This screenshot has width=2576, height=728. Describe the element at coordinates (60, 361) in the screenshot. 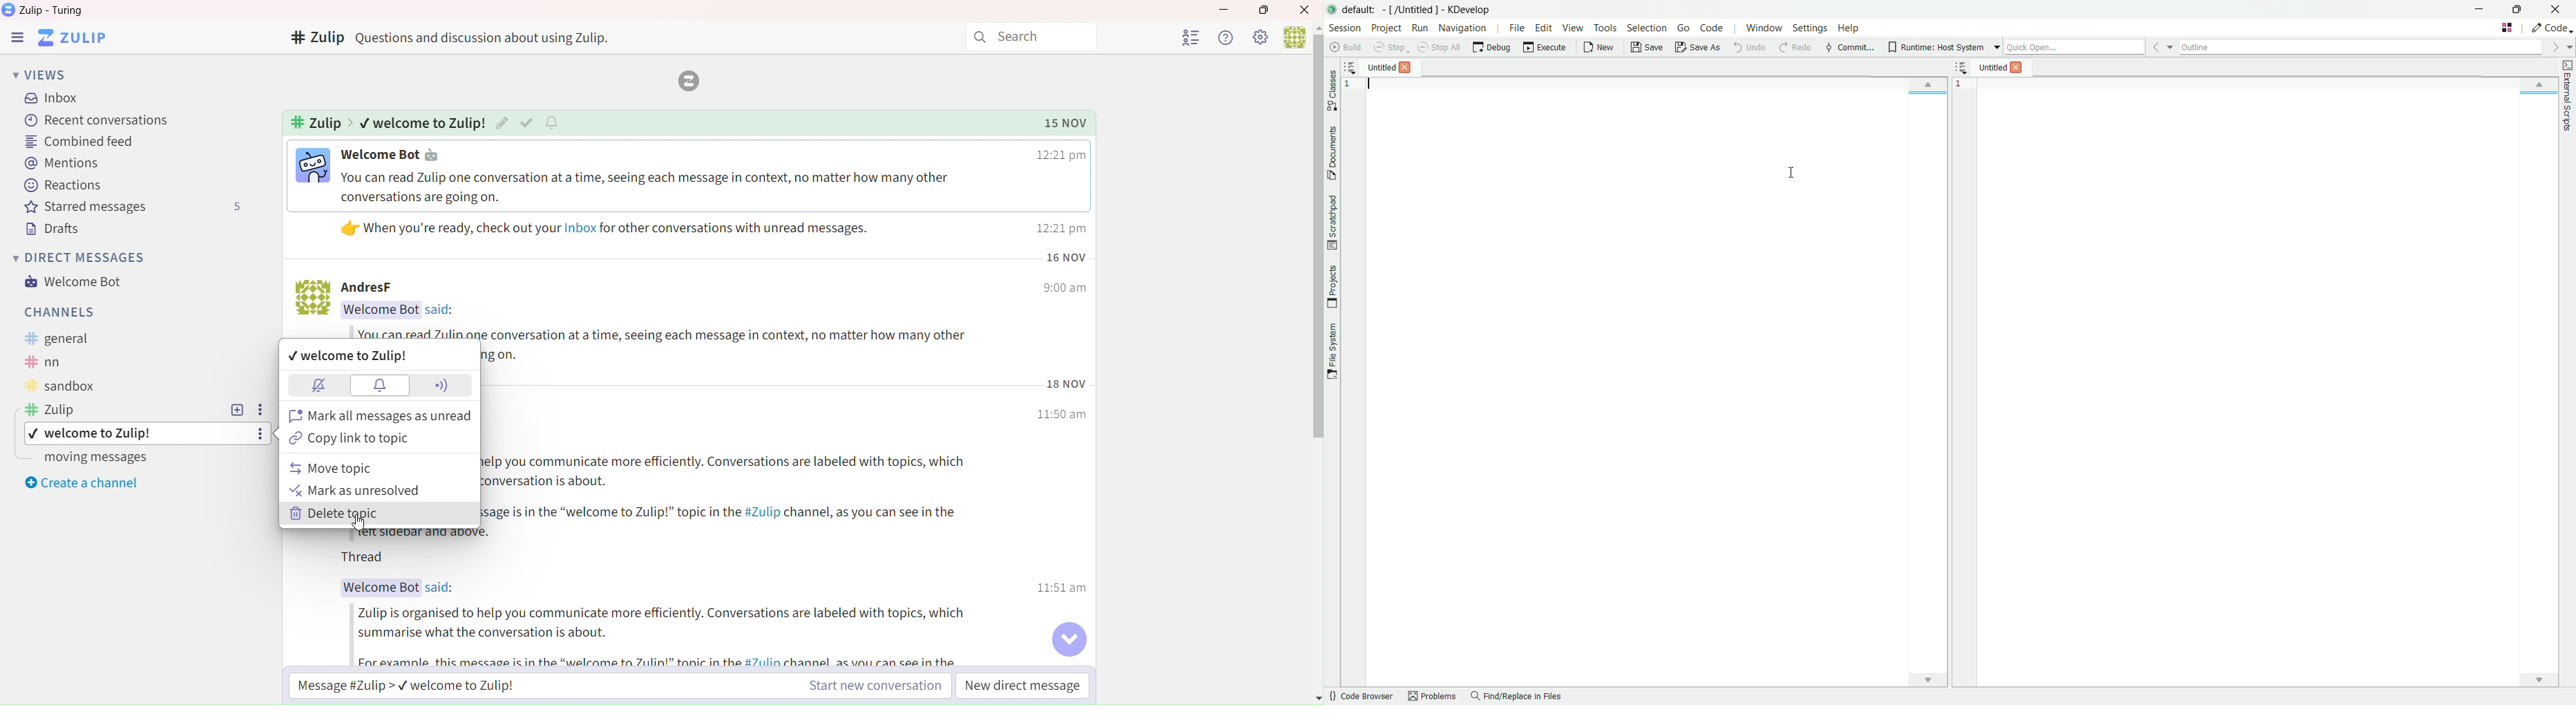

I see `Text` at that location.